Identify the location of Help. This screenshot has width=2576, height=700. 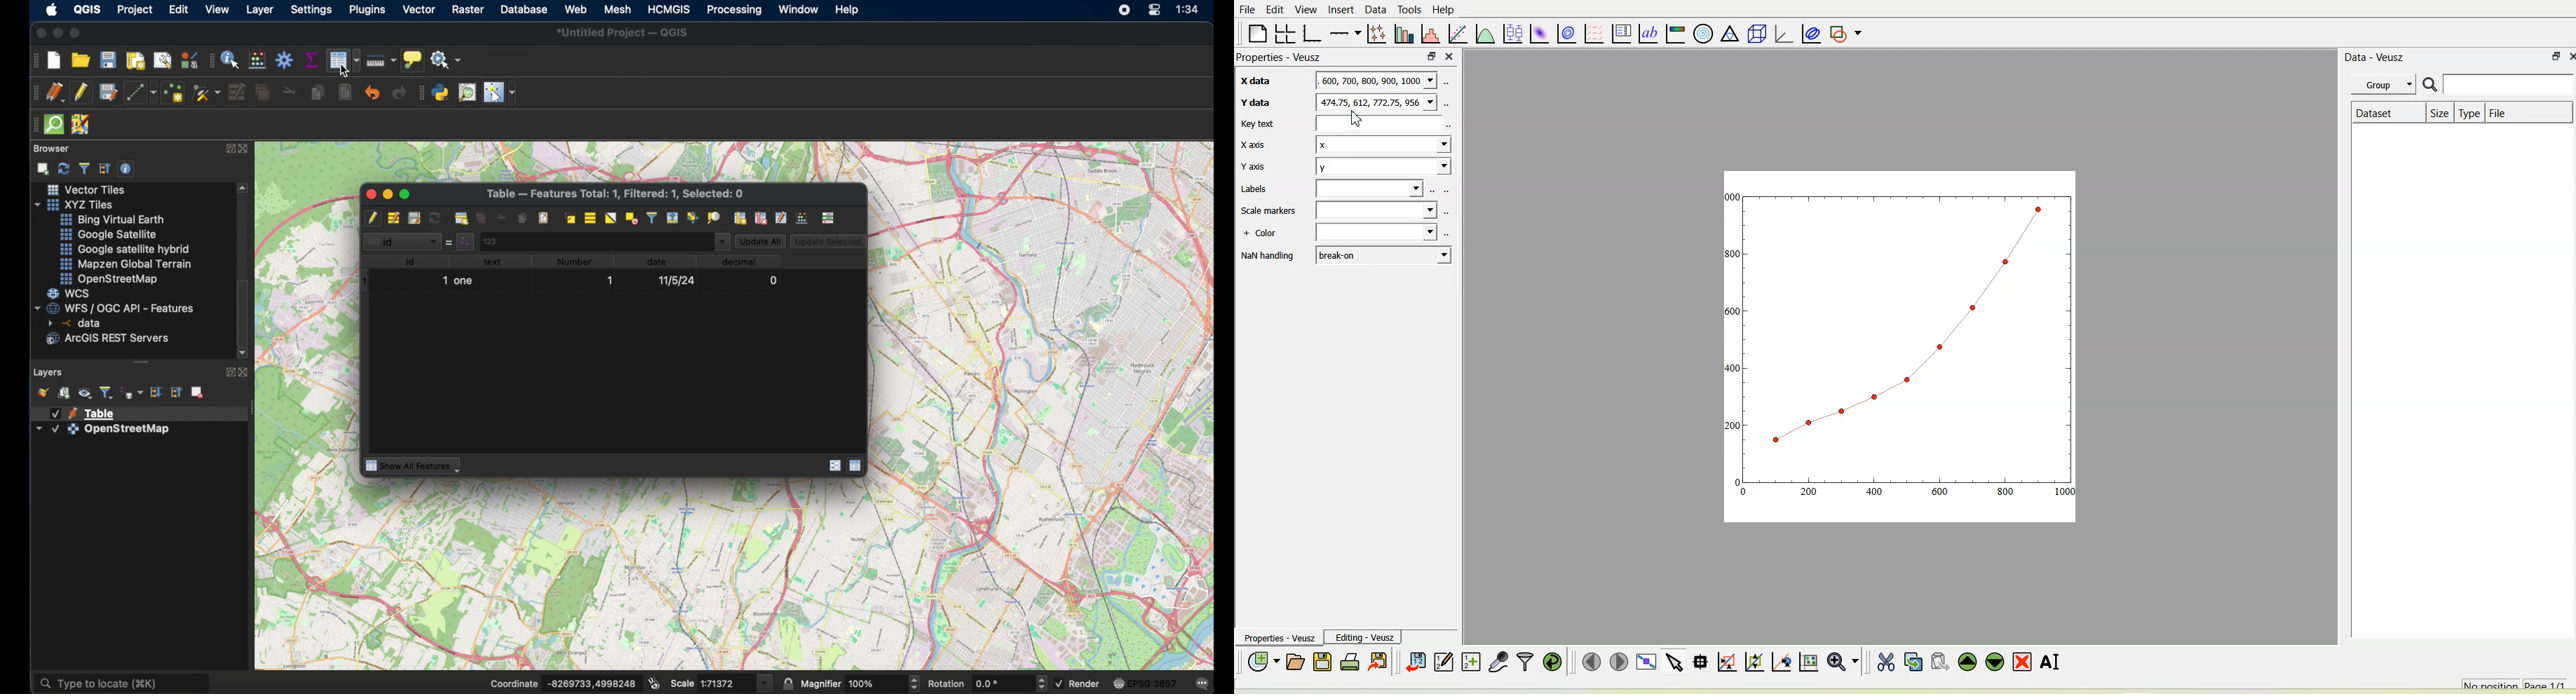
(1444, 10).